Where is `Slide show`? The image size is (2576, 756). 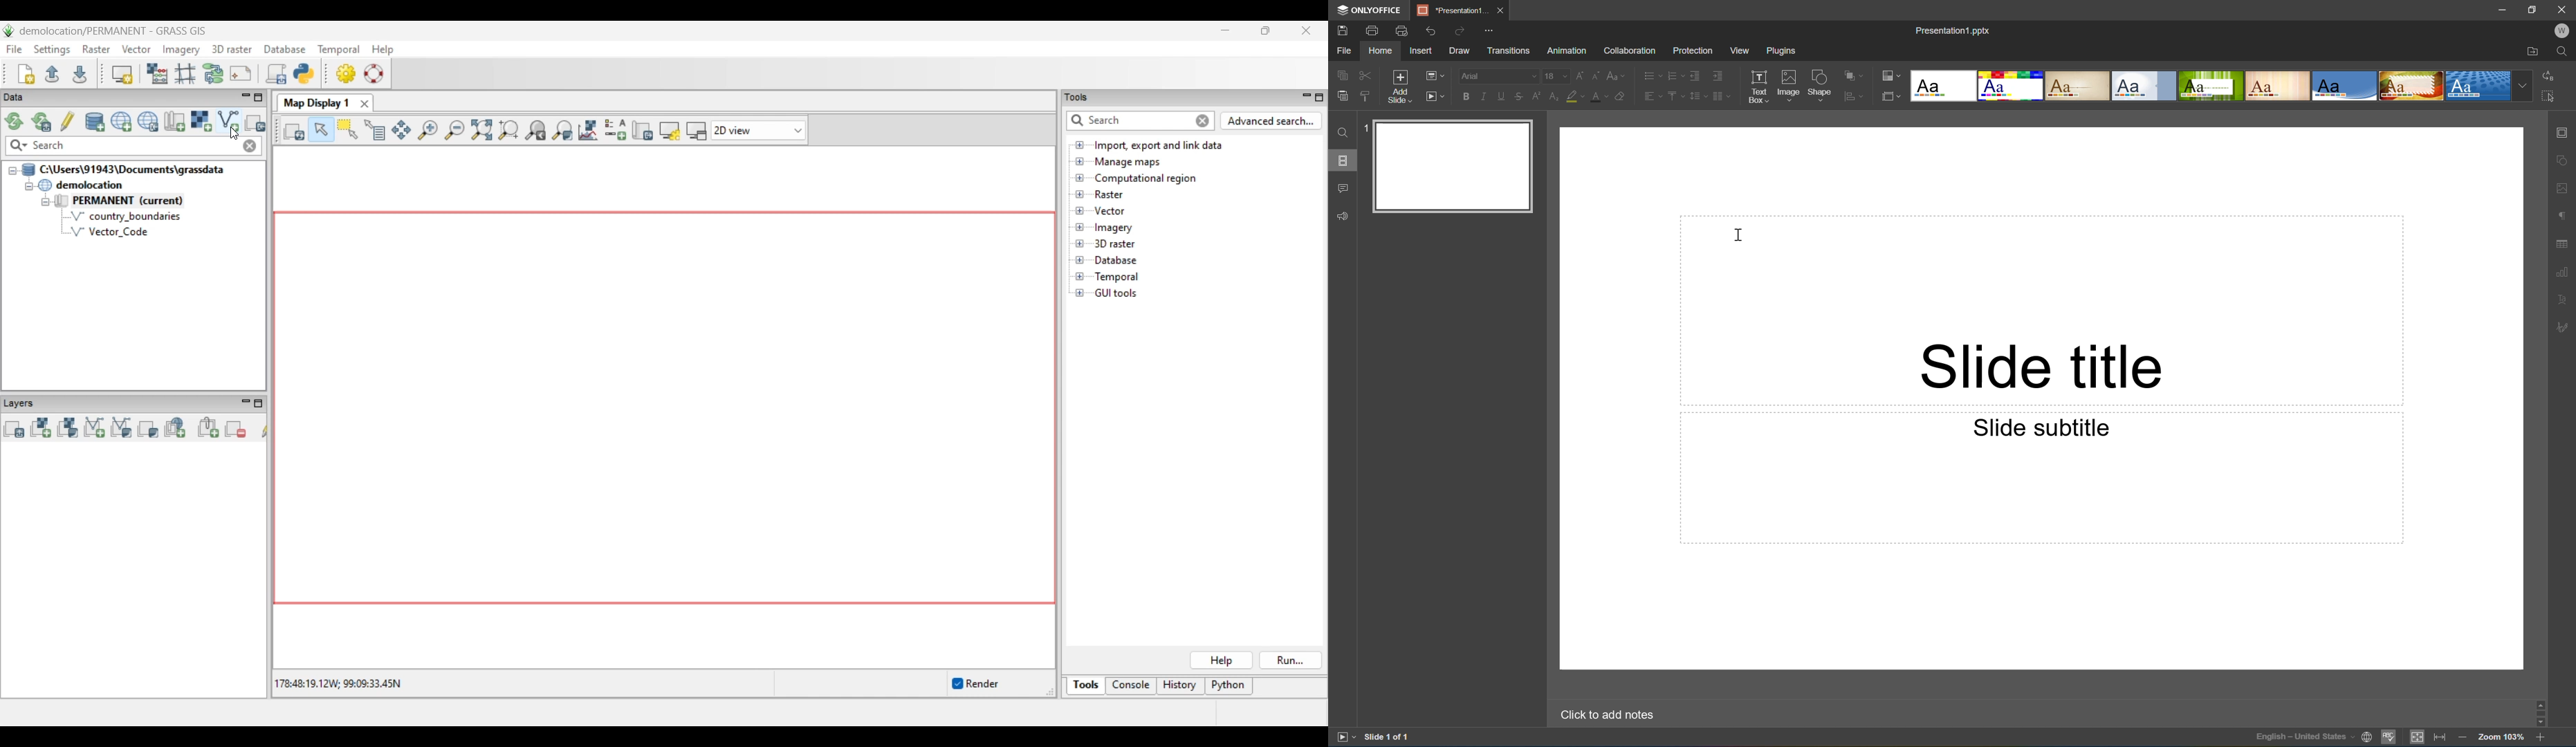
Slide show is located at coordinates (1344, 737).